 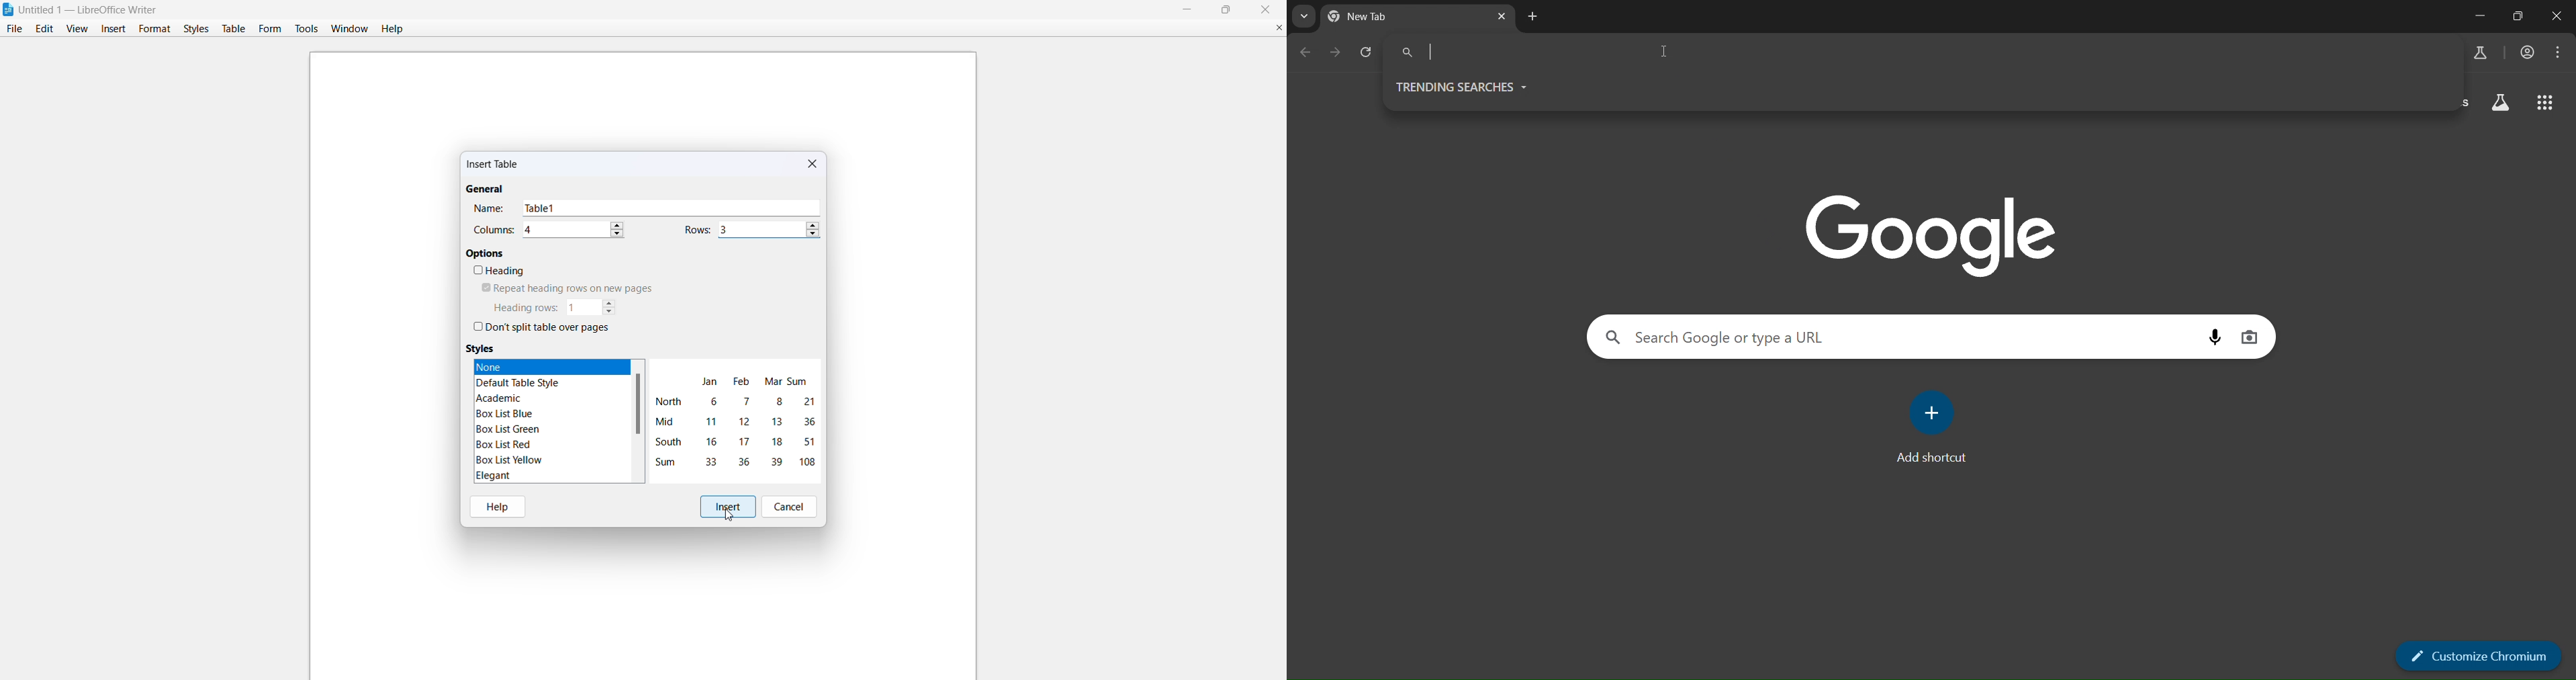 What do you see at coordinates (499, 272) in the screenshot?
I see `heading` at bounding box center [499, 272].